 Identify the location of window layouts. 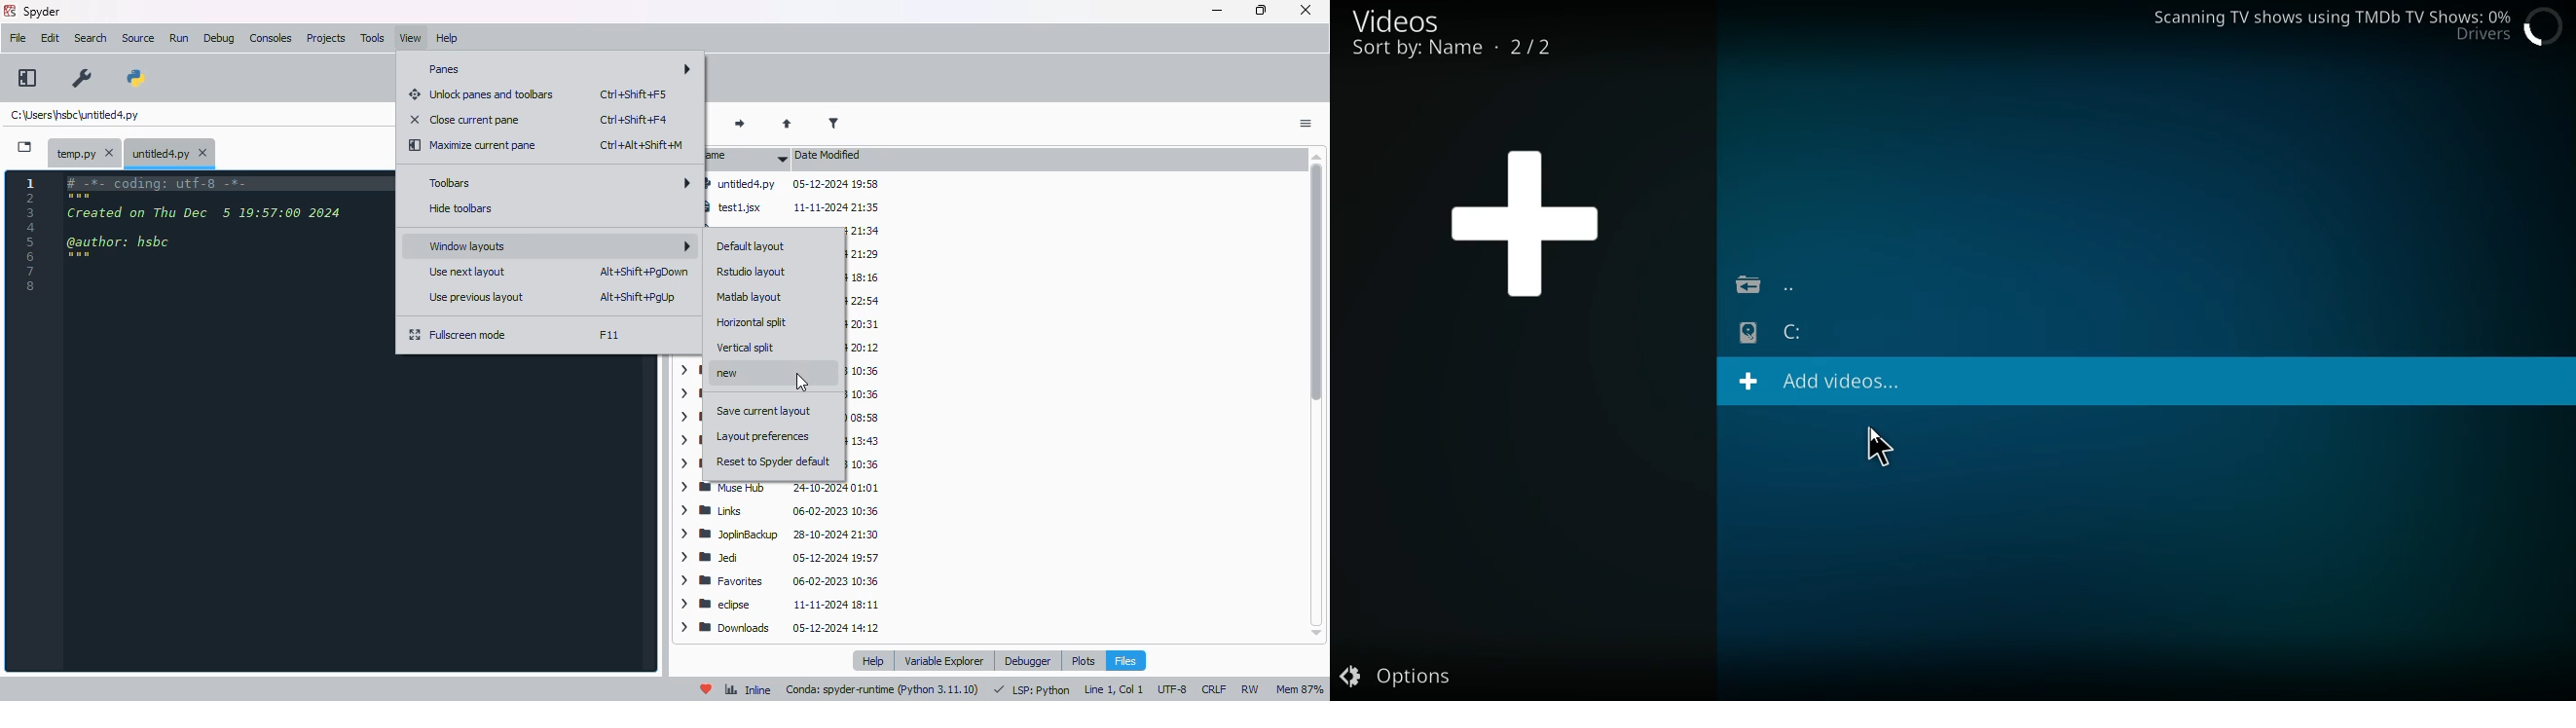
(557, 244).